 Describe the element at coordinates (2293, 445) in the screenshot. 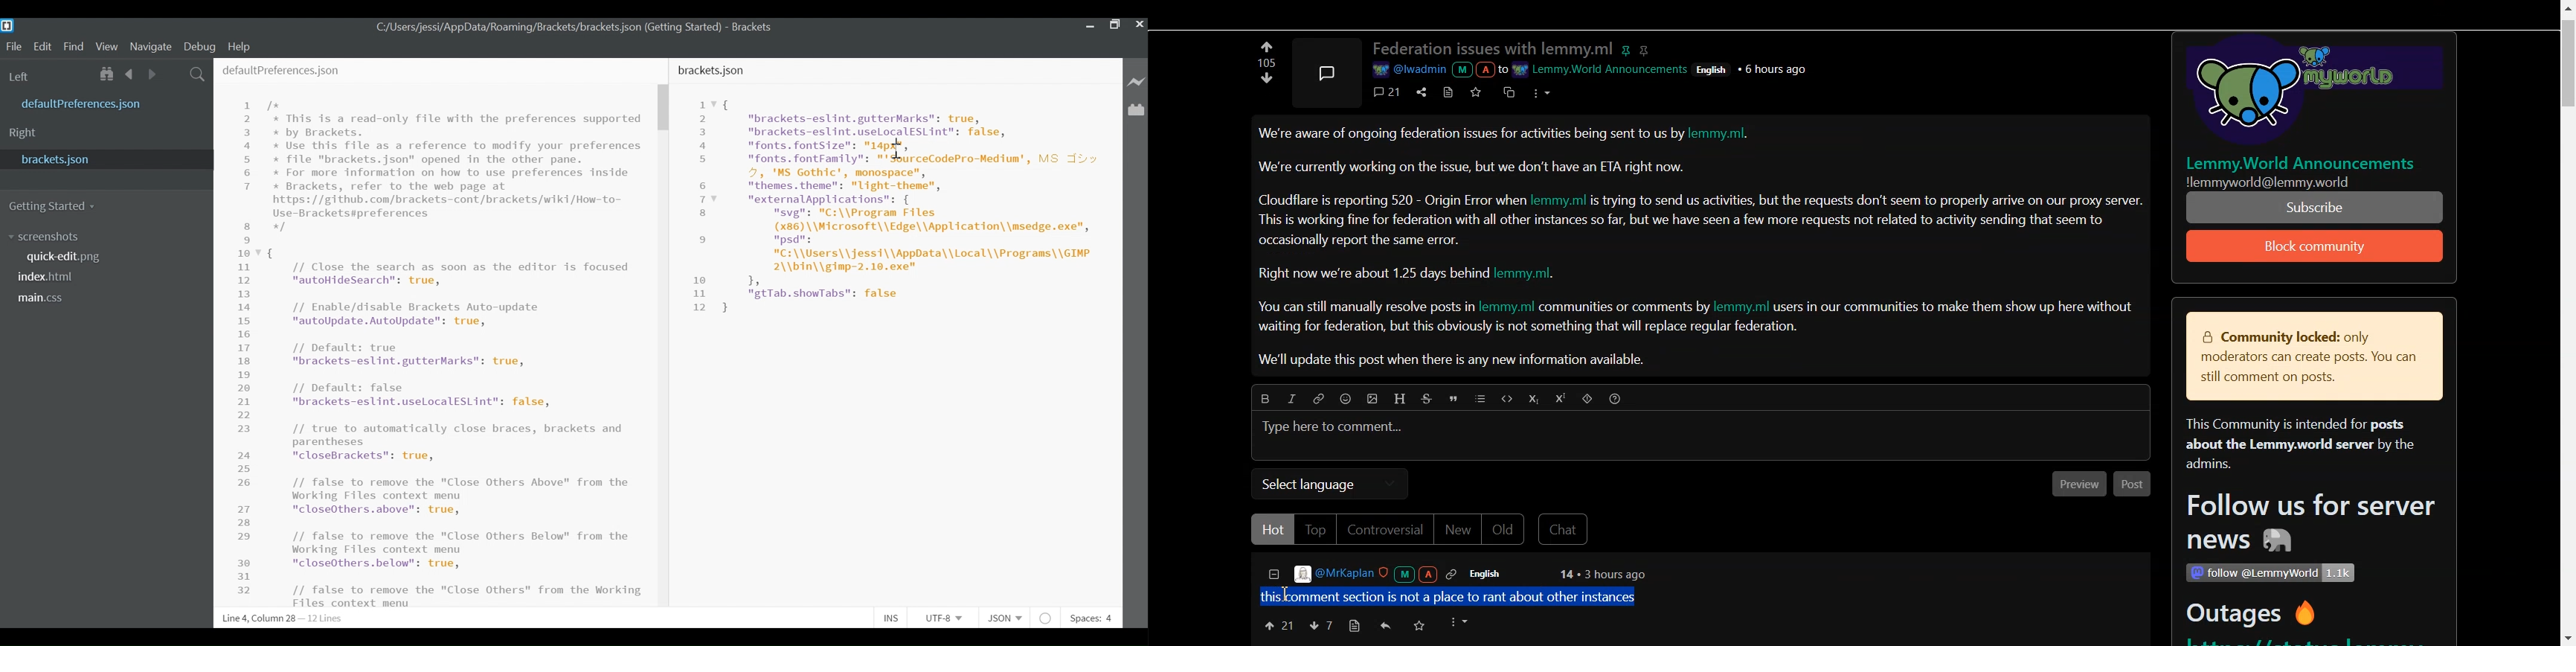

I see `This Community is intended for posts
about the Lemmy.world server by the
admins.` at that location.